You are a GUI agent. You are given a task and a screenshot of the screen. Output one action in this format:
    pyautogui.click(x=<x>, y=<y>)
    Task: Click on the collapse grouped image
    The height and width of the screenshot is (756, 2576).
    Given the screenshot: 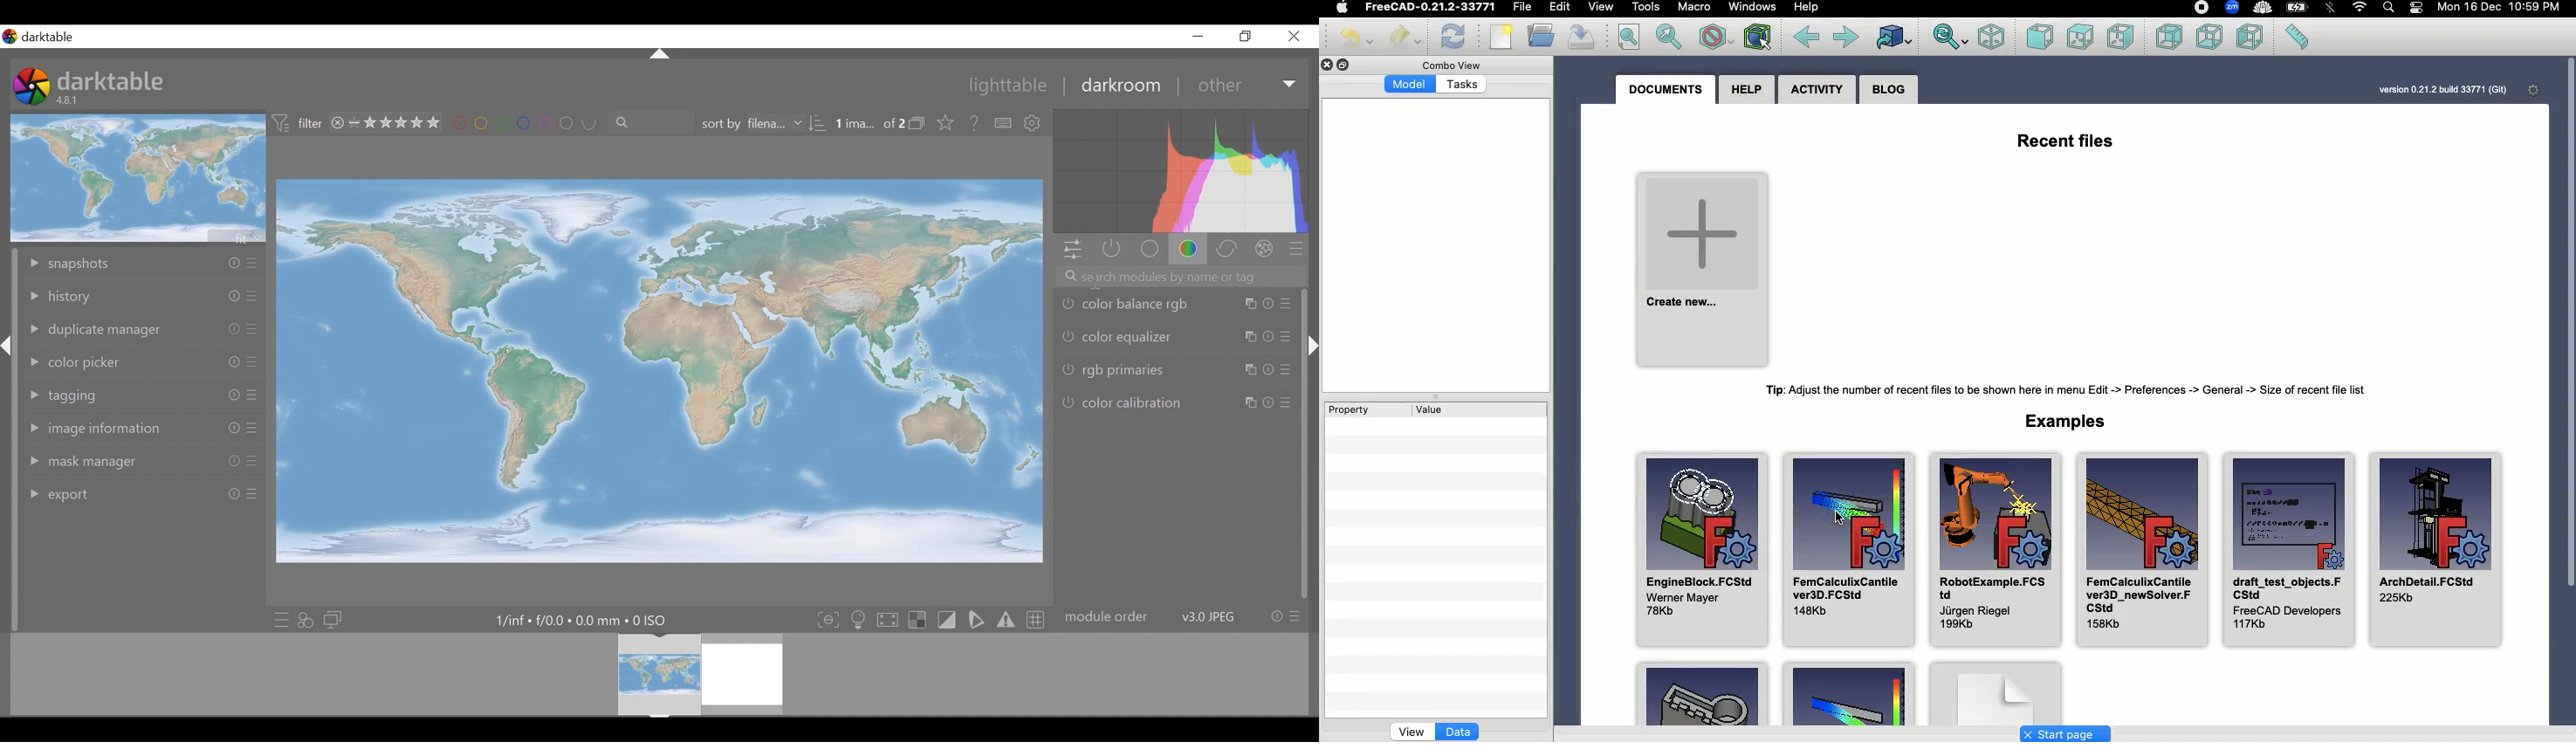 What is the action you would take?
    pyautogui.click(x=919, y=123)
    